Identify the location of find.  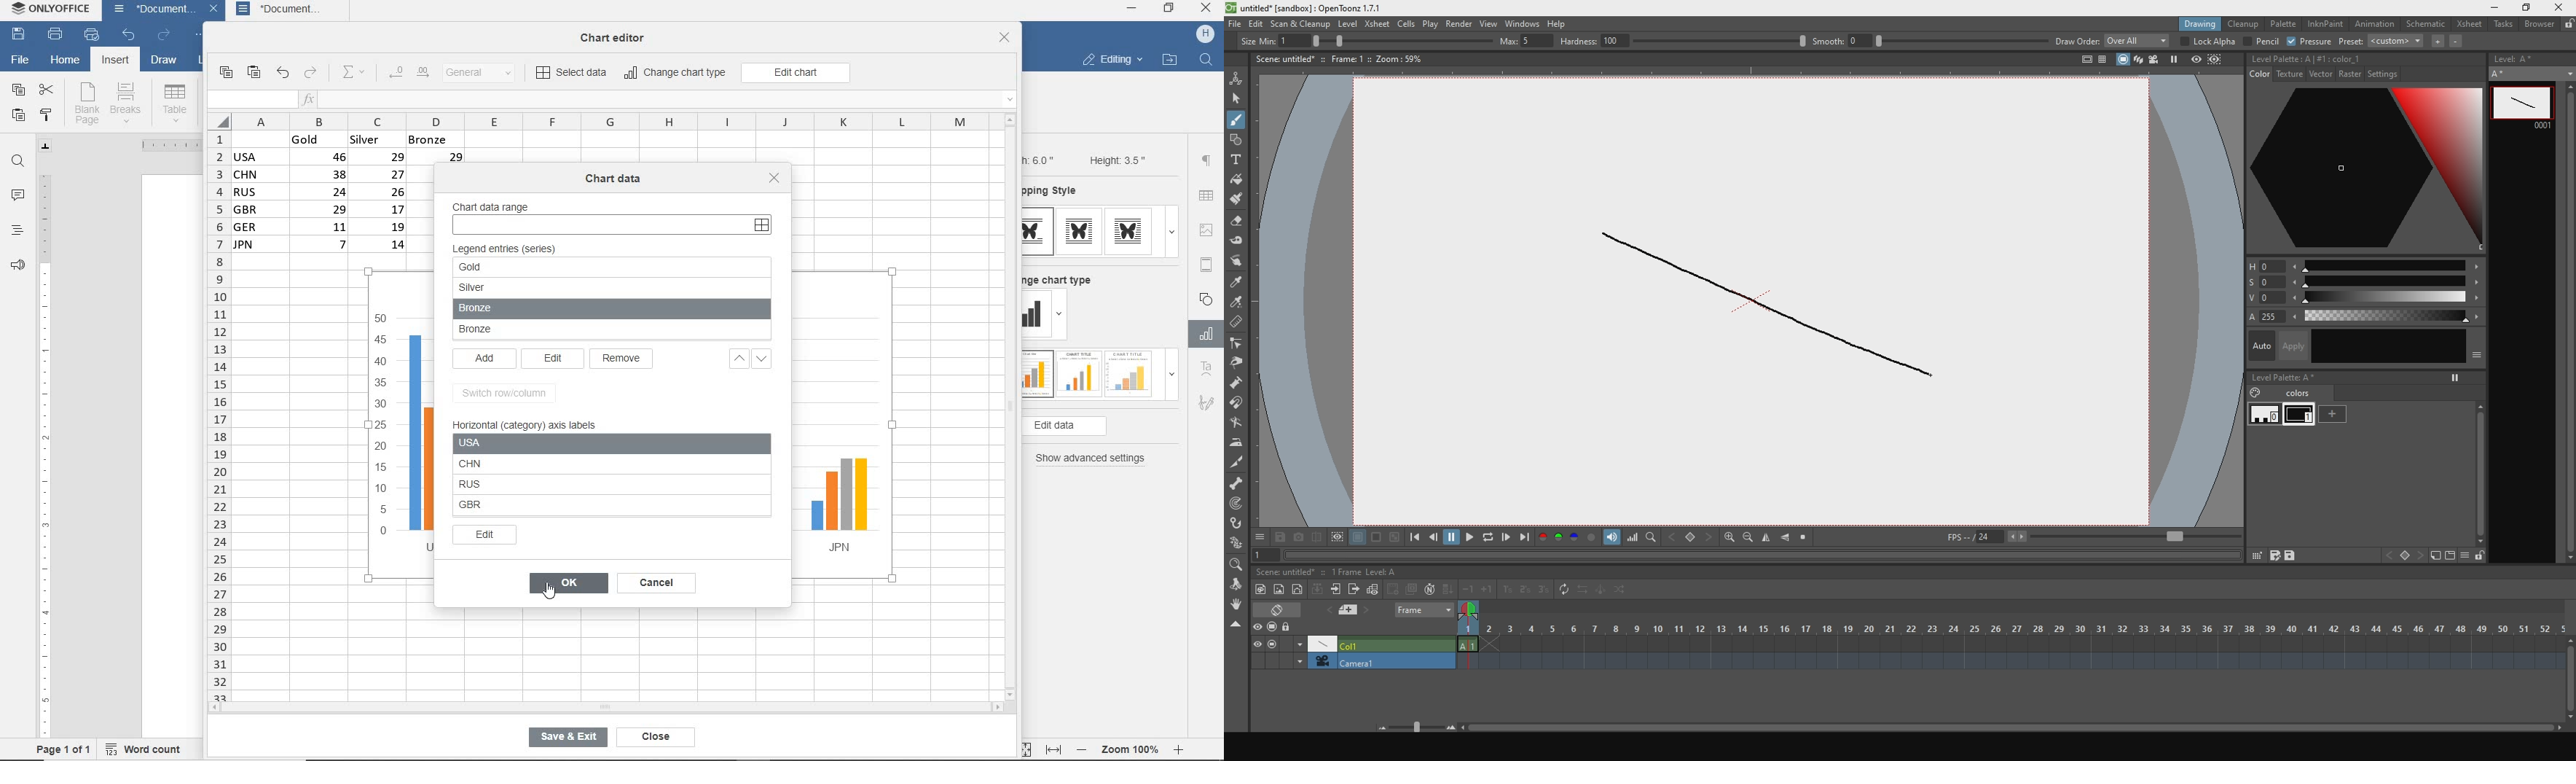
(19, 161).